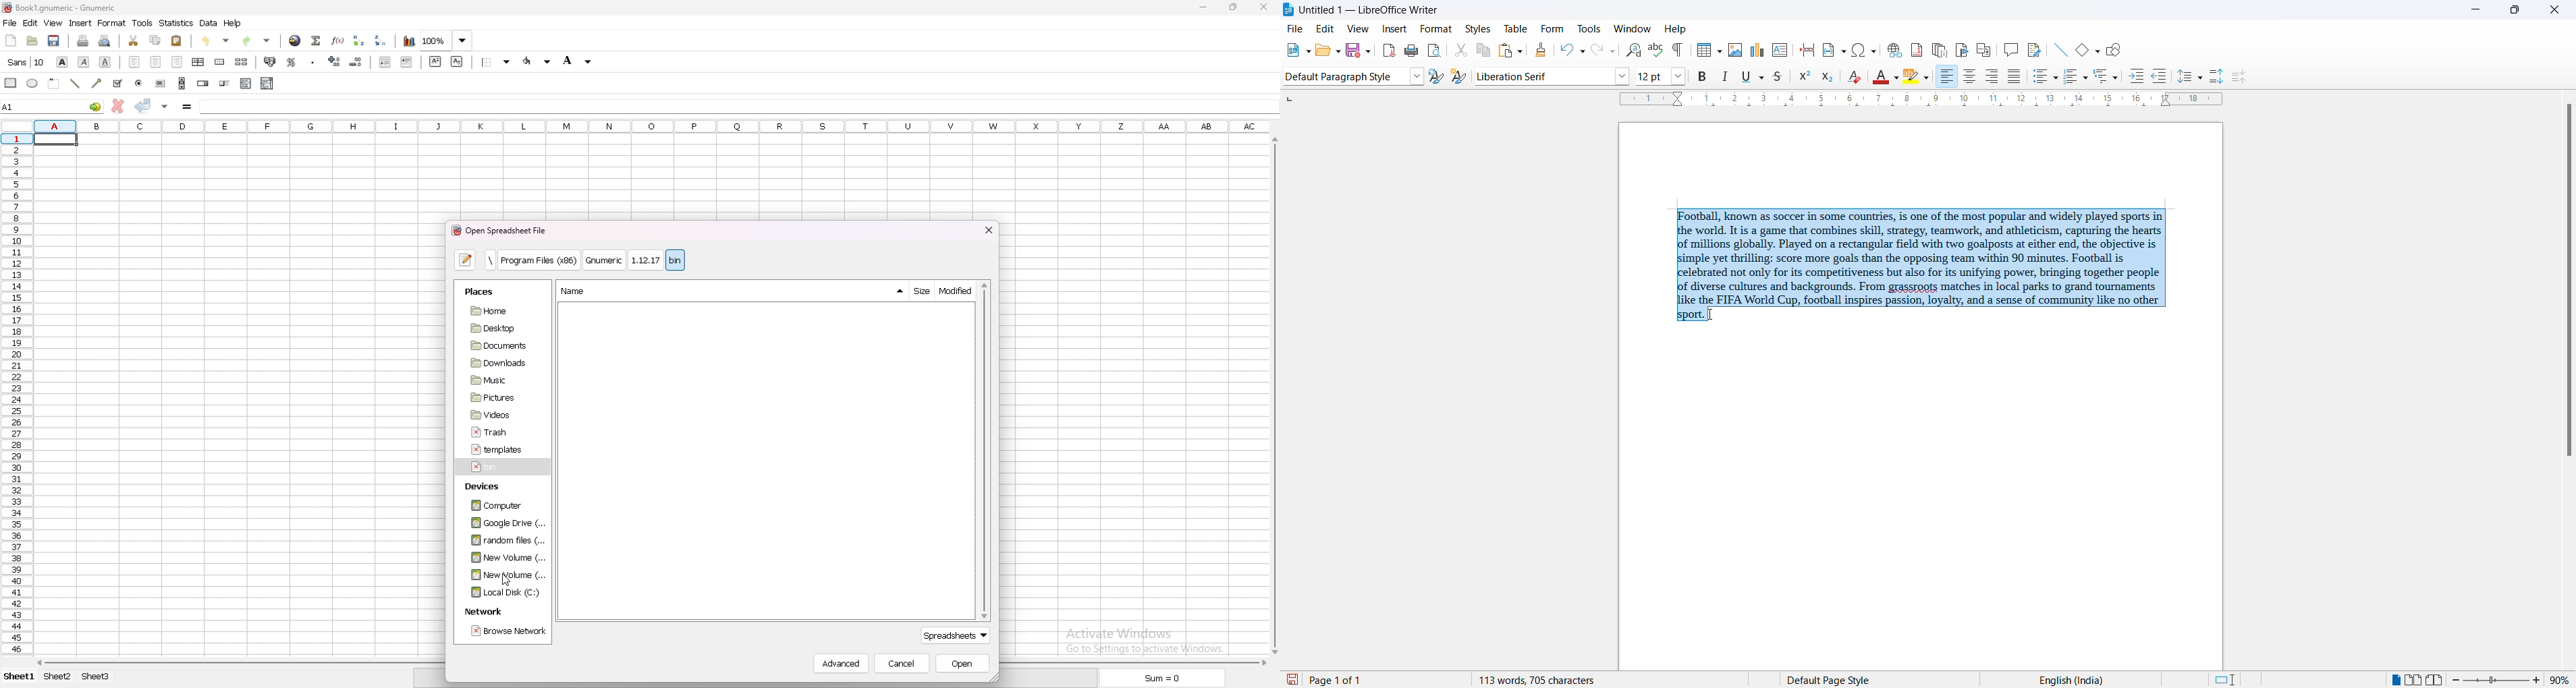  What do you see at coordinates (1828, 77) in the screenshot?
I see `subscript` at bounding box center [1828, 77].